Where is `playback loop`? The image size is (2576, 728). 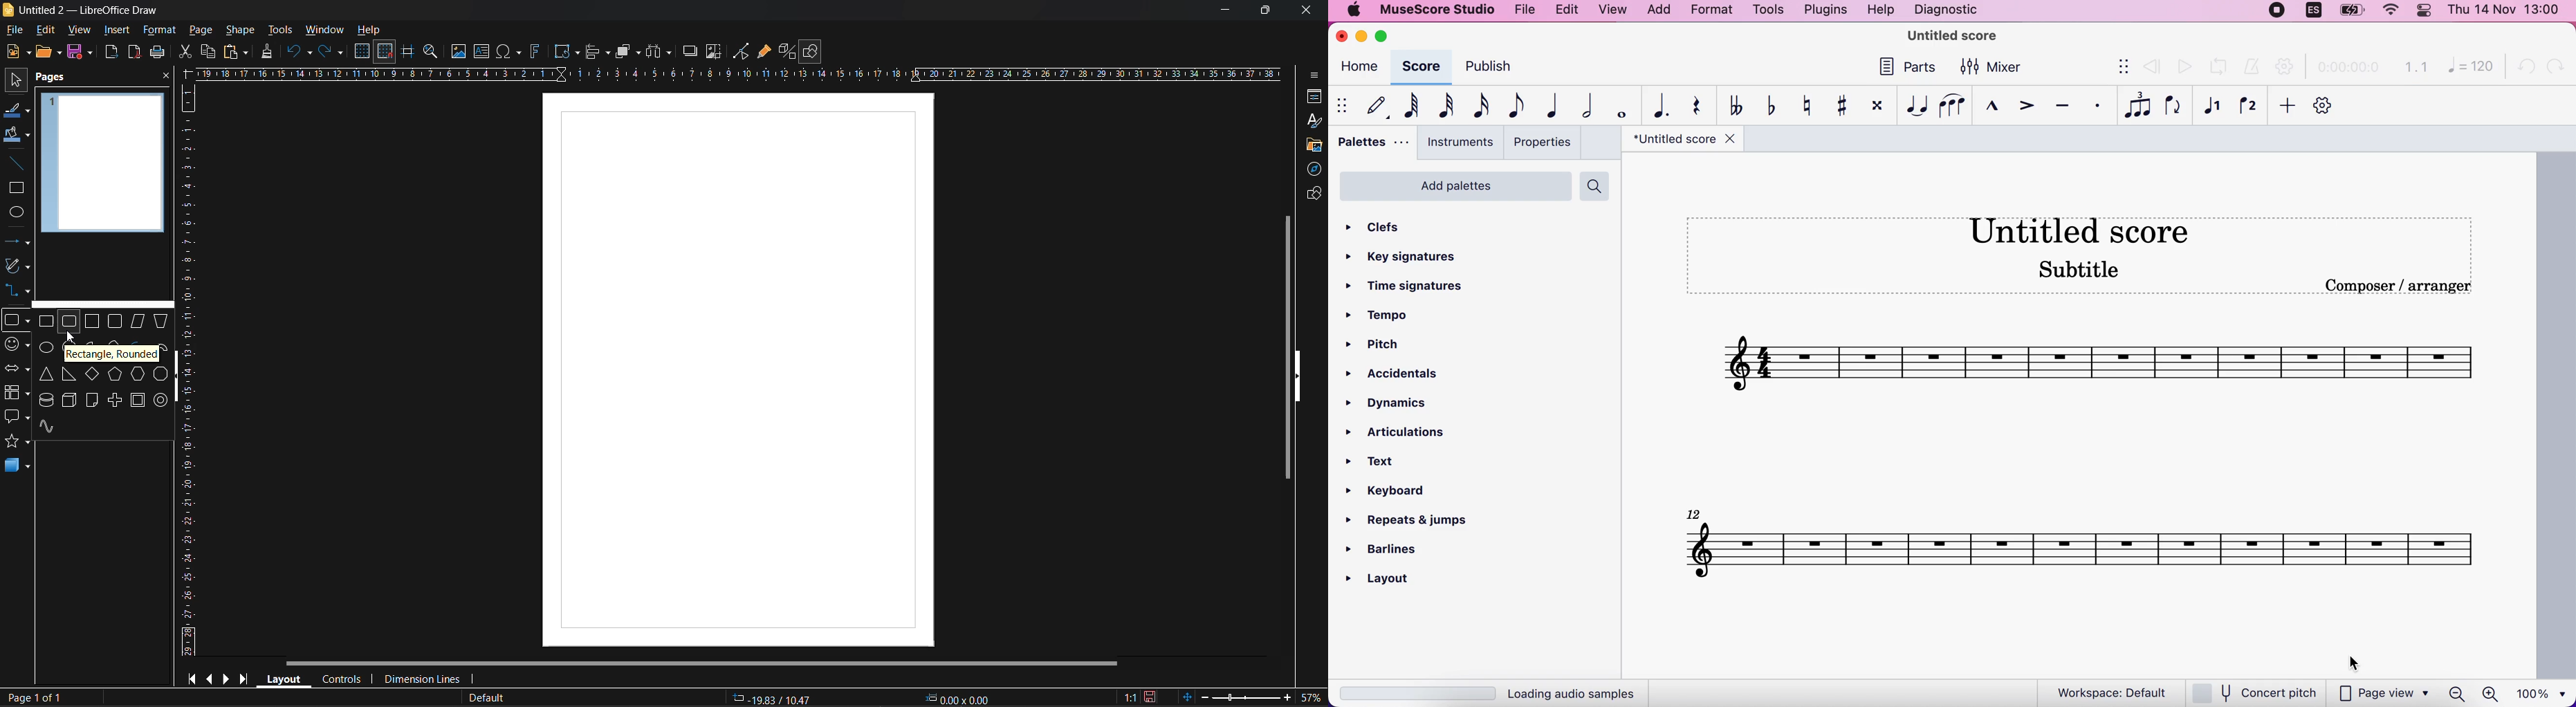
playback loop is located at coordinates (2216, 68).